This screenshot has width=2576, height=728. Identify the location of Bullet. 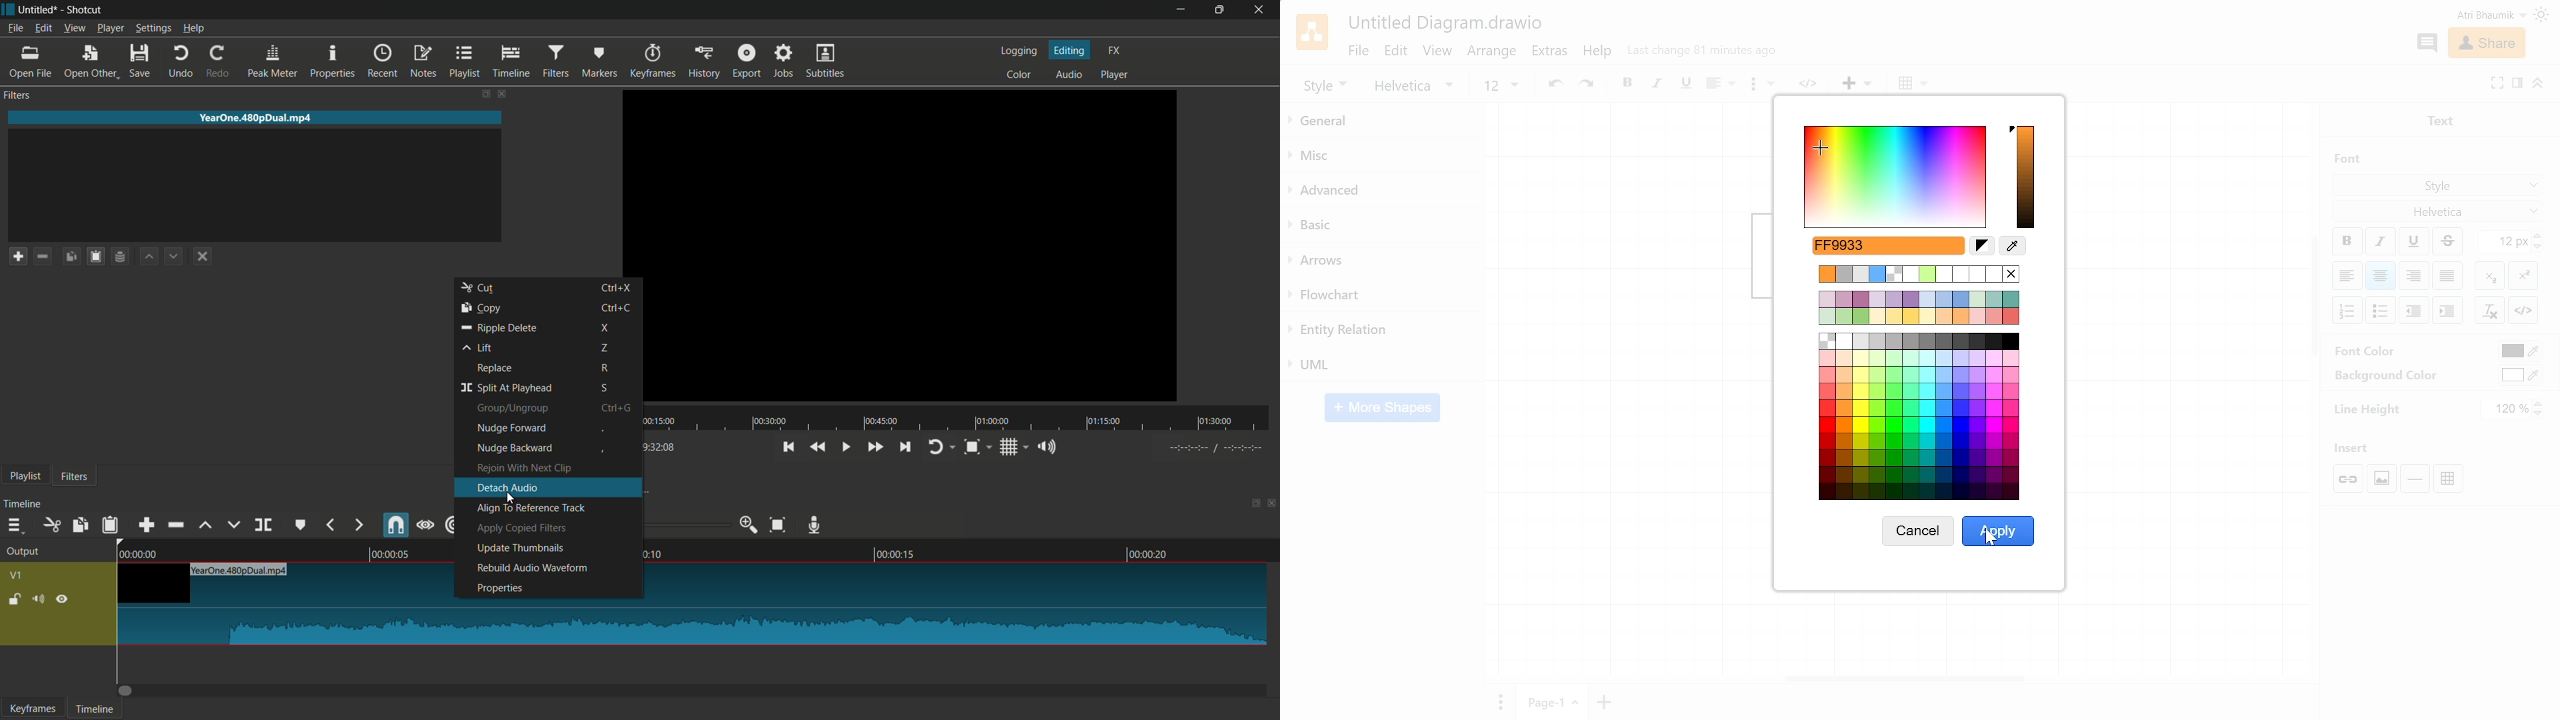
(2382, 310).